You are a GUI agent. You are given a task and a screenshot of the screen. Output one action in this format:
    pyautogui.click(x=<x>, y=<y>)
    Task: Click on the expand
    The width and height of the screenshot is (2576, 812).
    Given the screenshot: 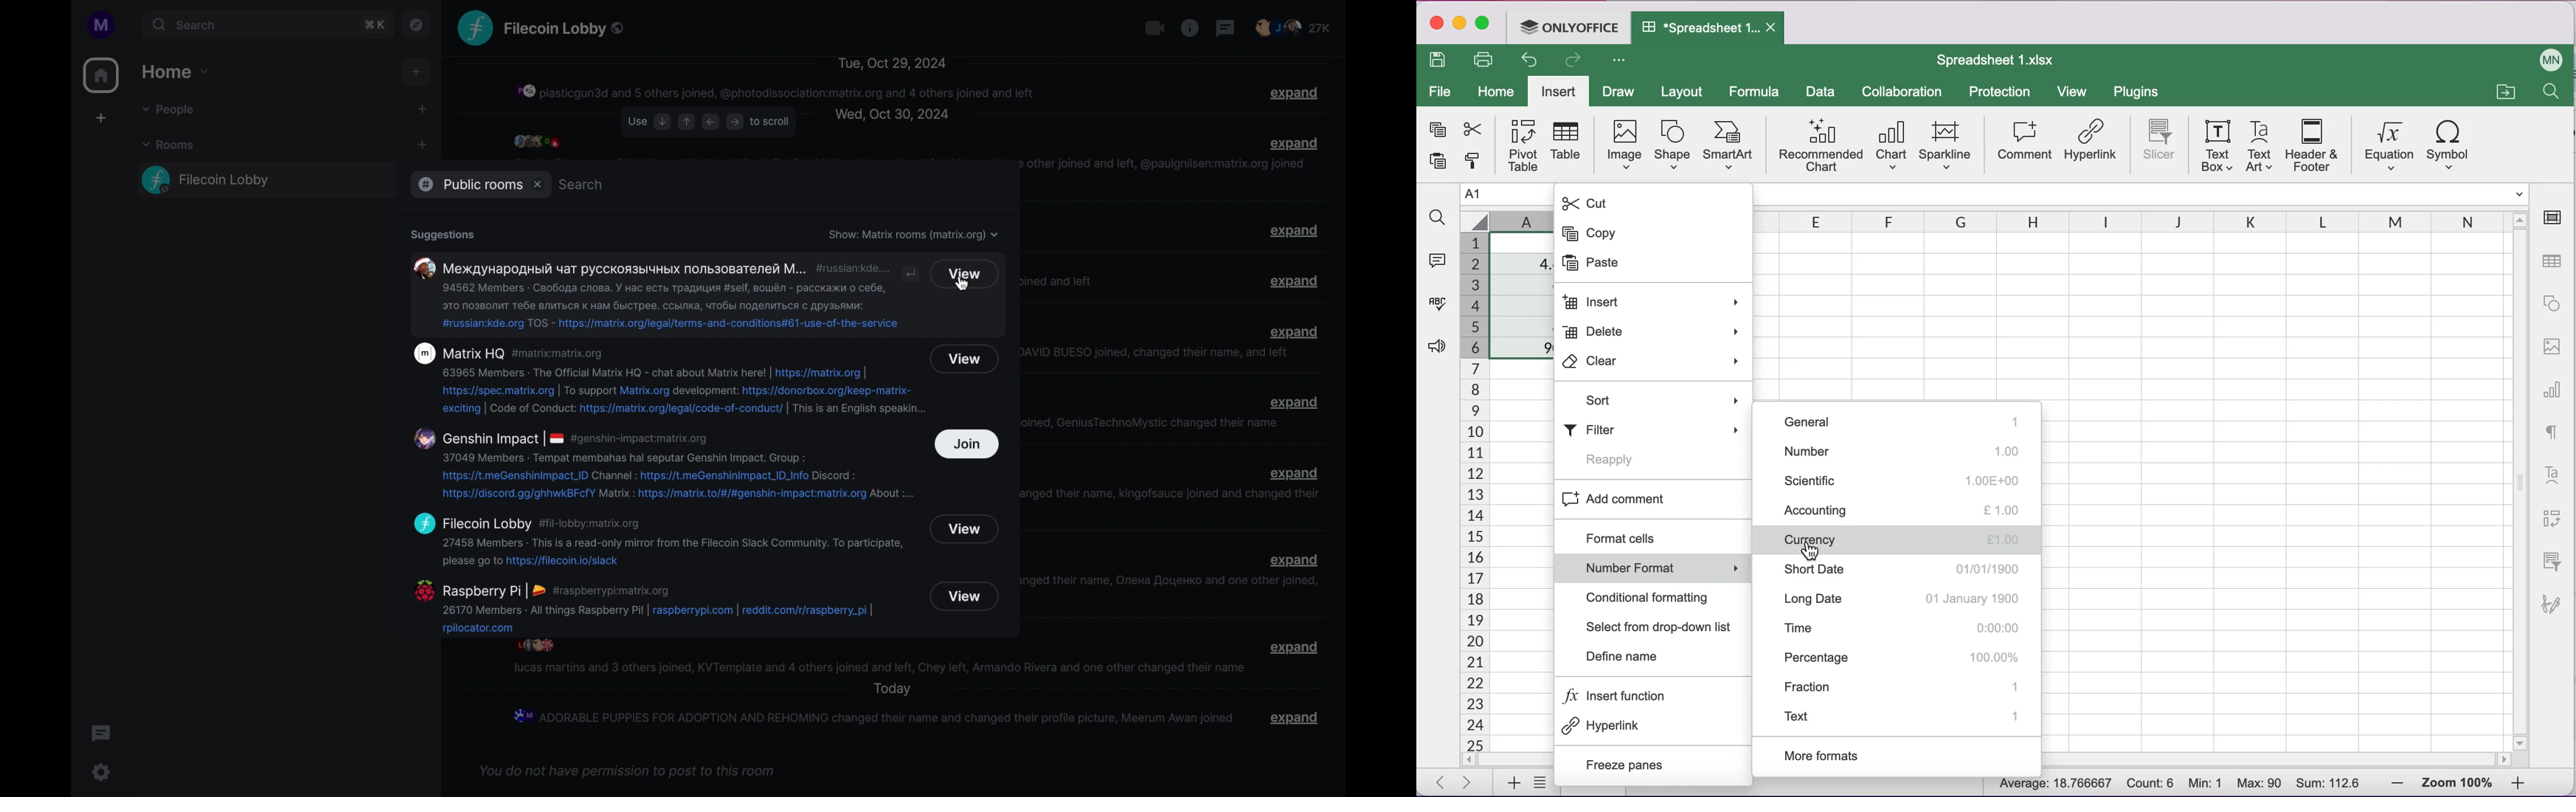 What is the action you would take?
    pyautogui.click(x=1293, y=231)
    